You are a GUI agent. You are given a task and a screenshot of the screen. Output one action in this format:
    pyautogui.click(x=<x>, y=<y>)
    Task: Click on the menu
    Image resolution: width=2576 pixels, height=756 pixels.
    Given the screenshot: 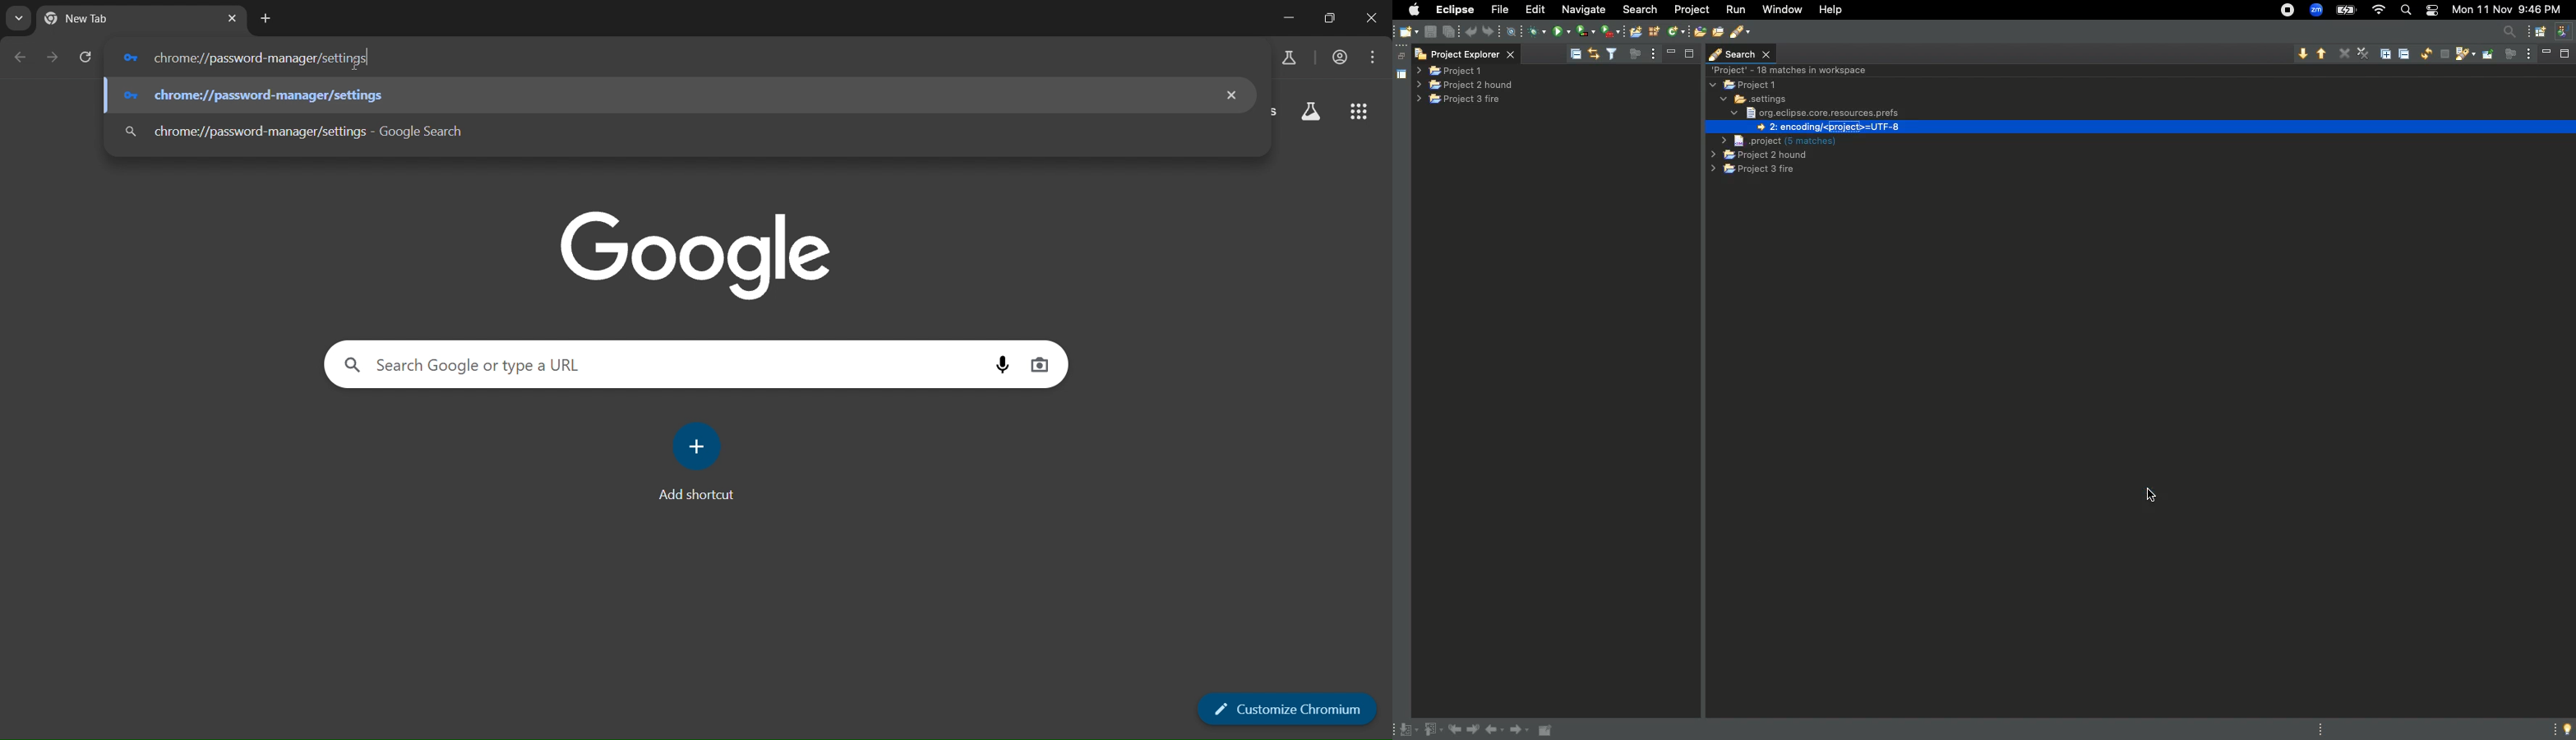 What is the action you would take?
    pyautogui.click(x=1377, y=57)
    